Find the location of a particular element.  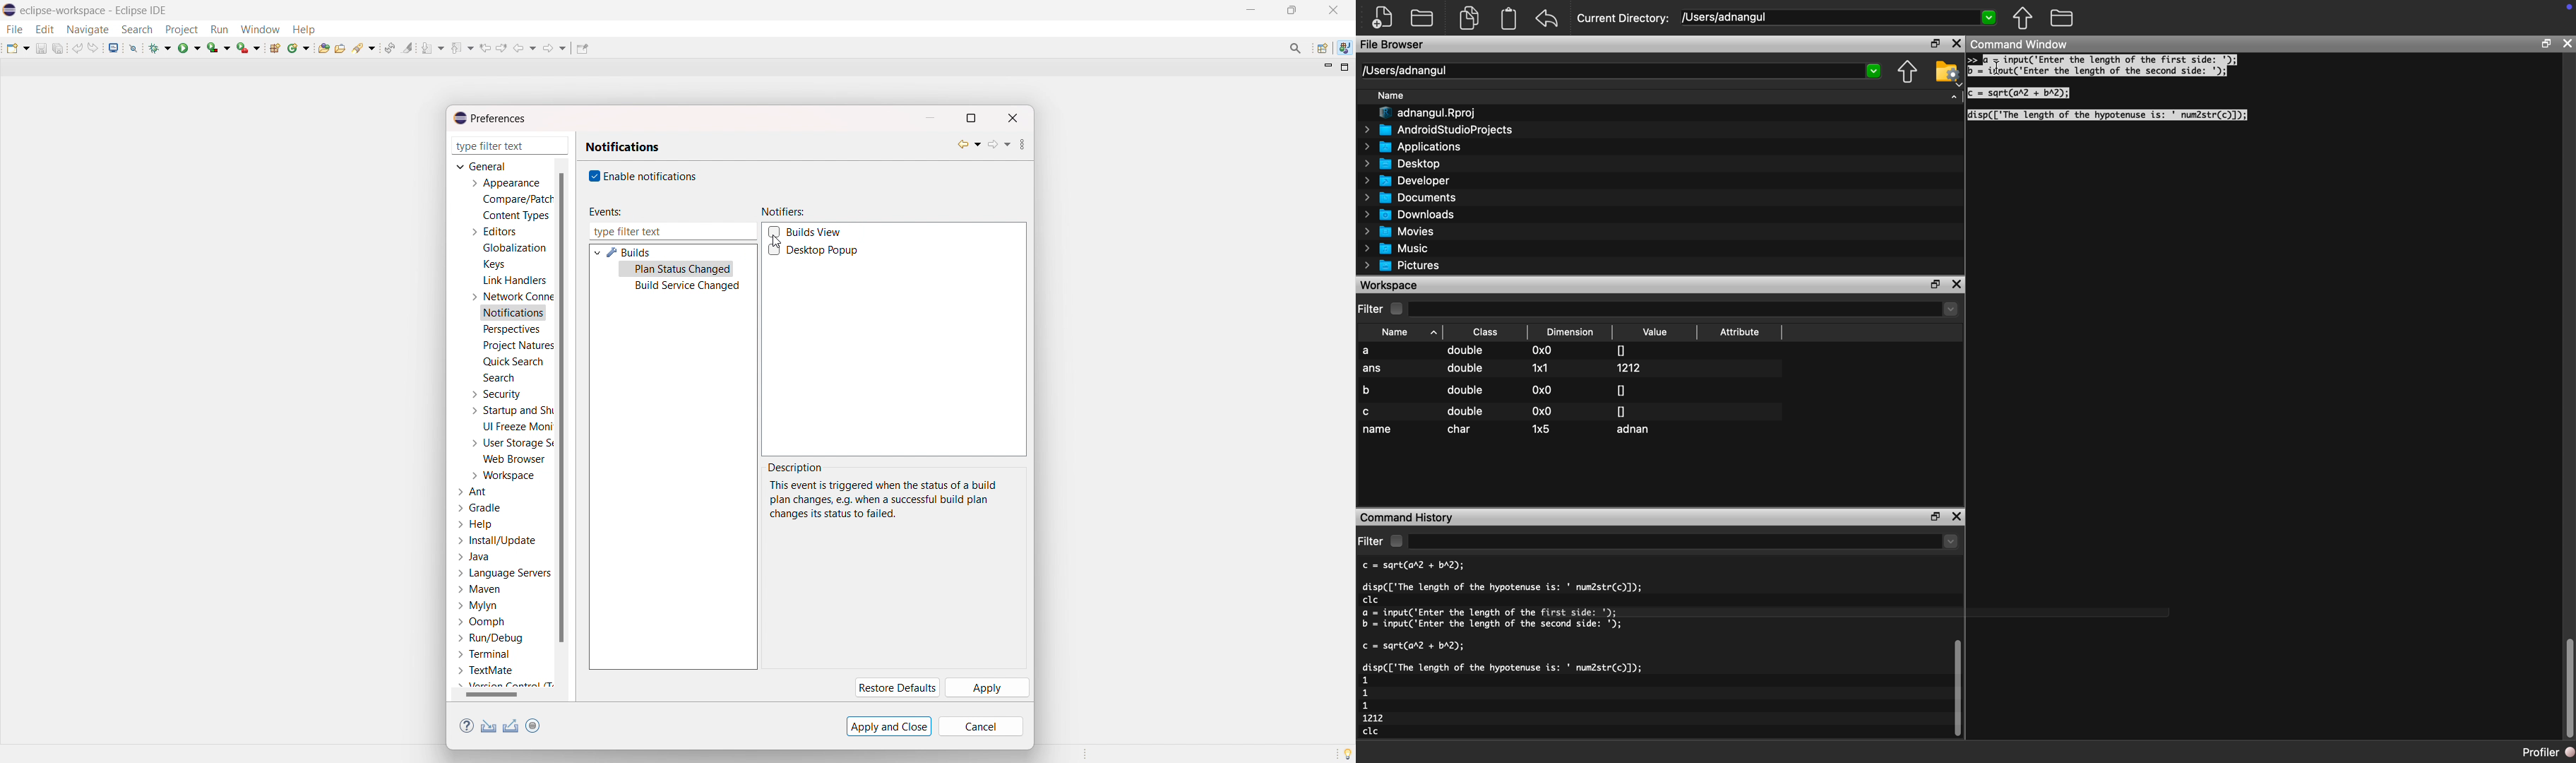

Filter is located at coordinates (1371, 309).